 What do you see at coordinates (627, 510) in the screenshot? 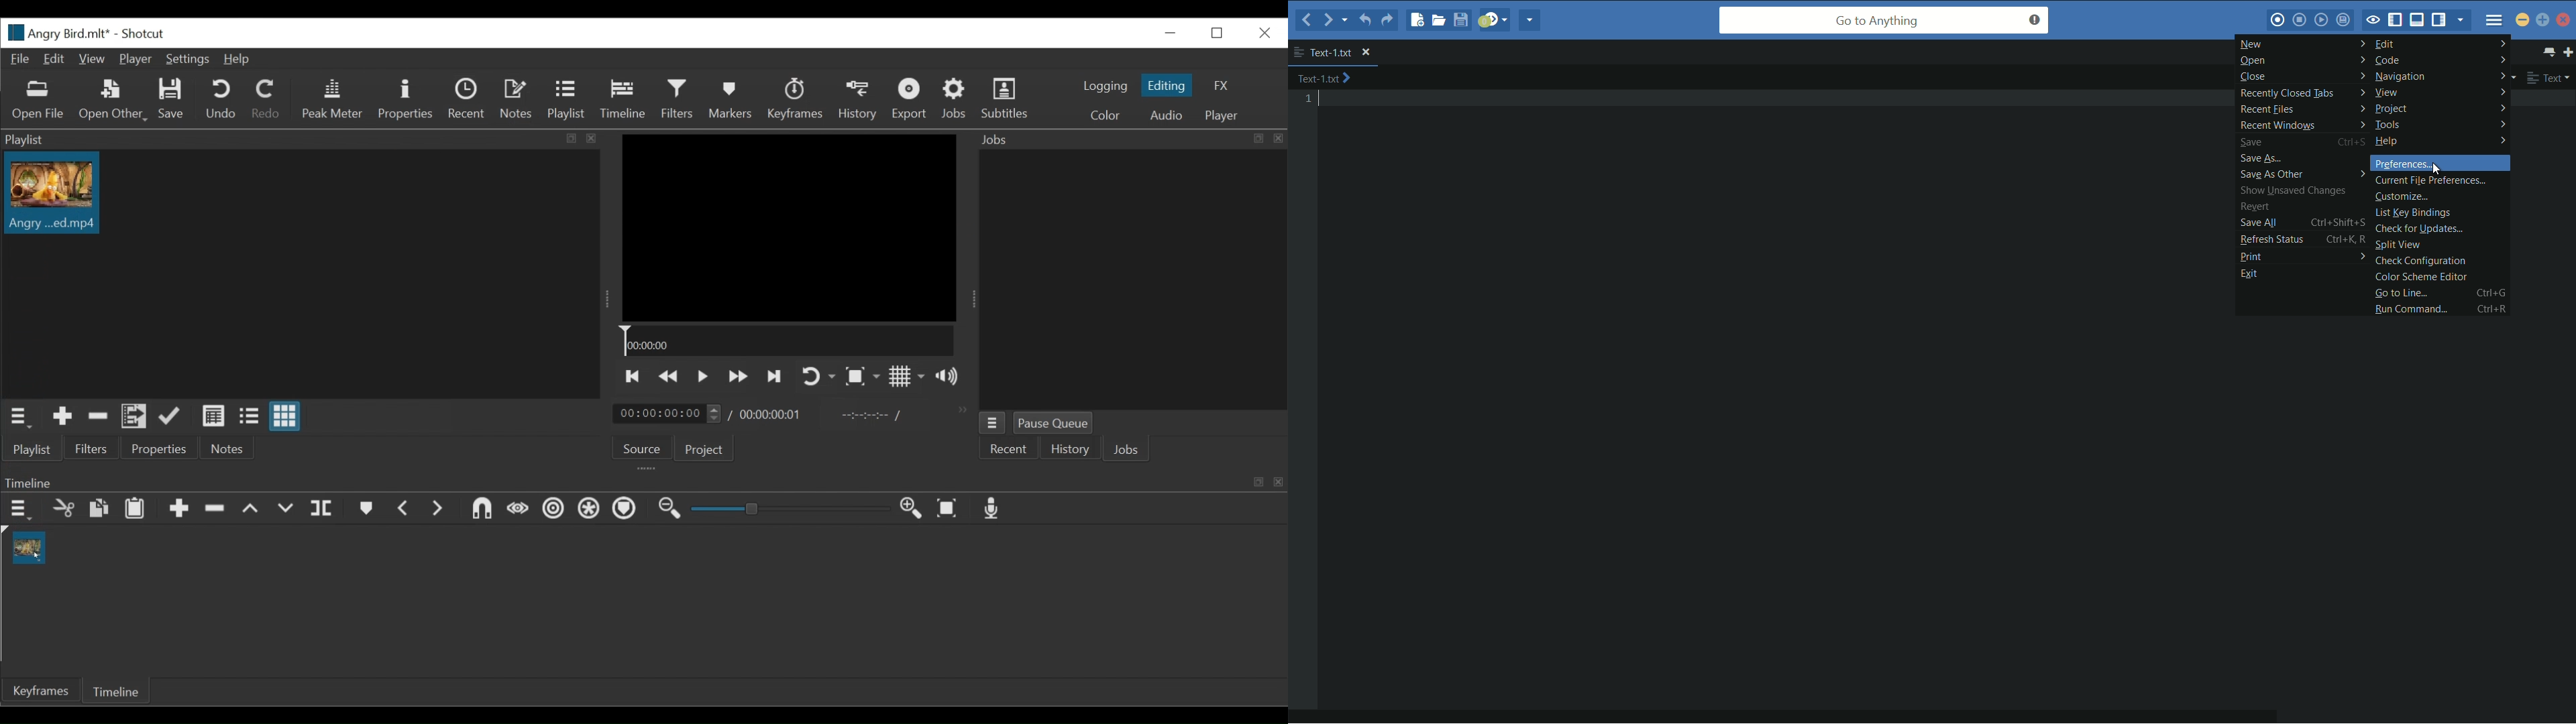
I see `Ripple Markers` at bounding box center [627, 510].